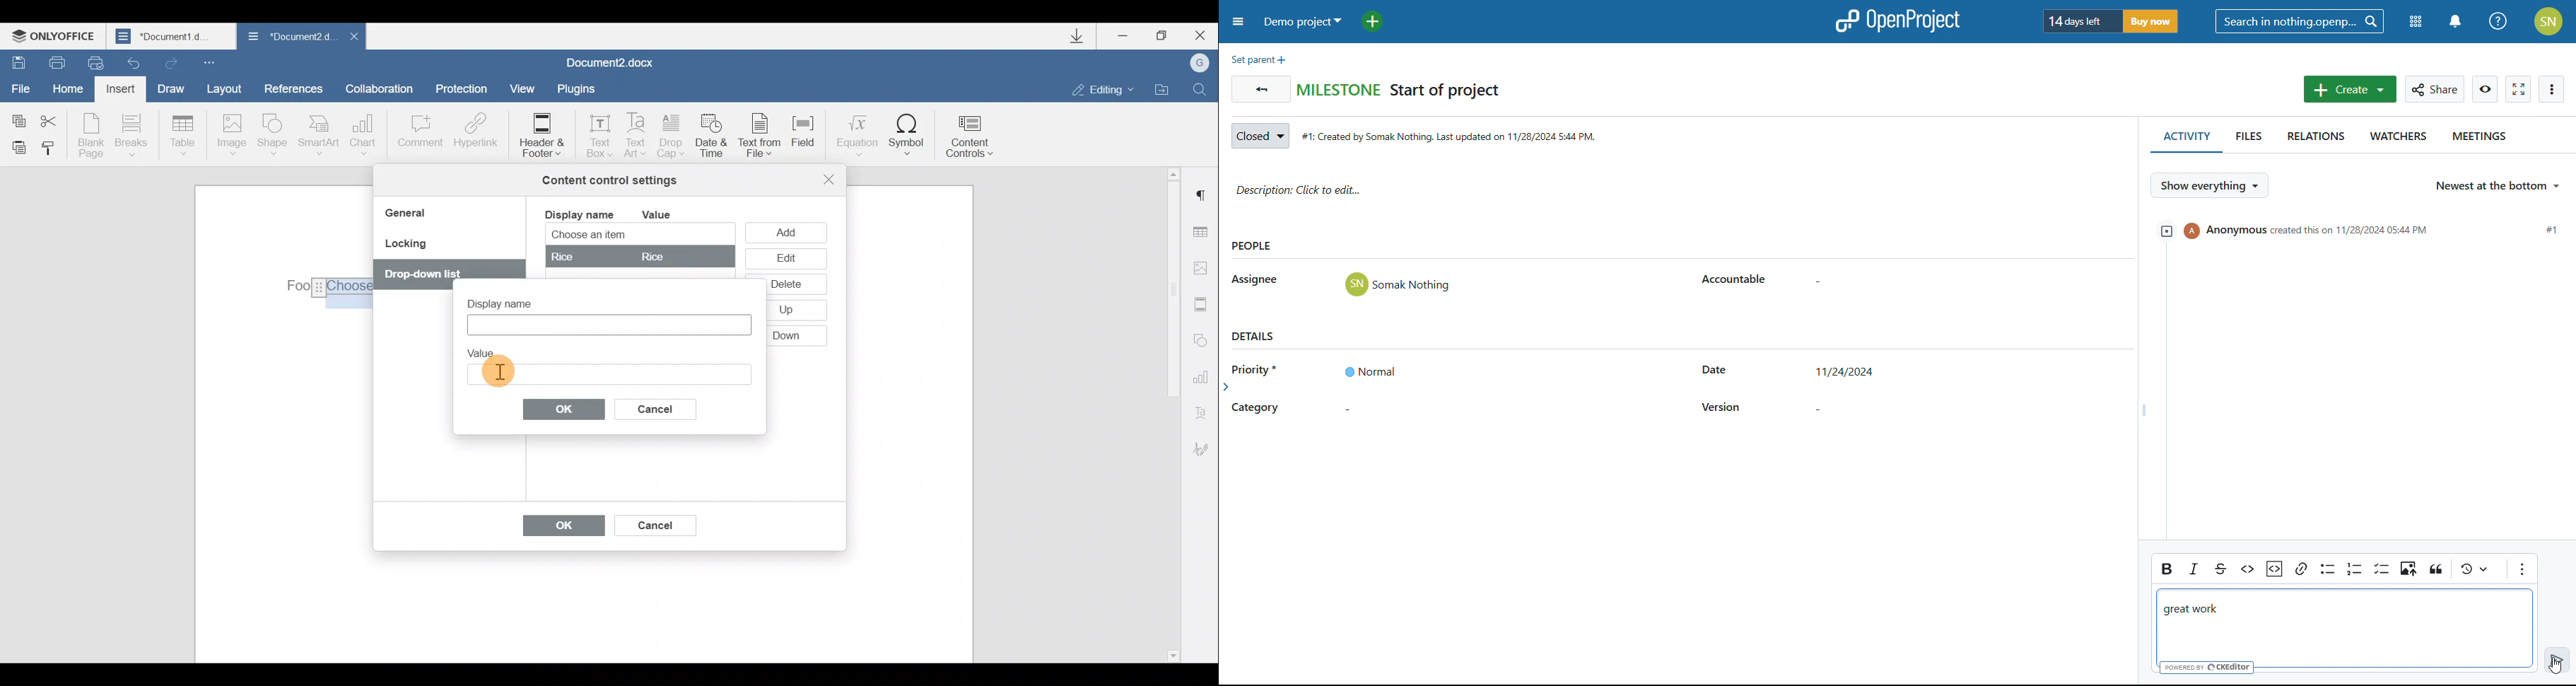 This screenshot has width=2576, height=700. I want to click on Account name, so click(1196, 64).